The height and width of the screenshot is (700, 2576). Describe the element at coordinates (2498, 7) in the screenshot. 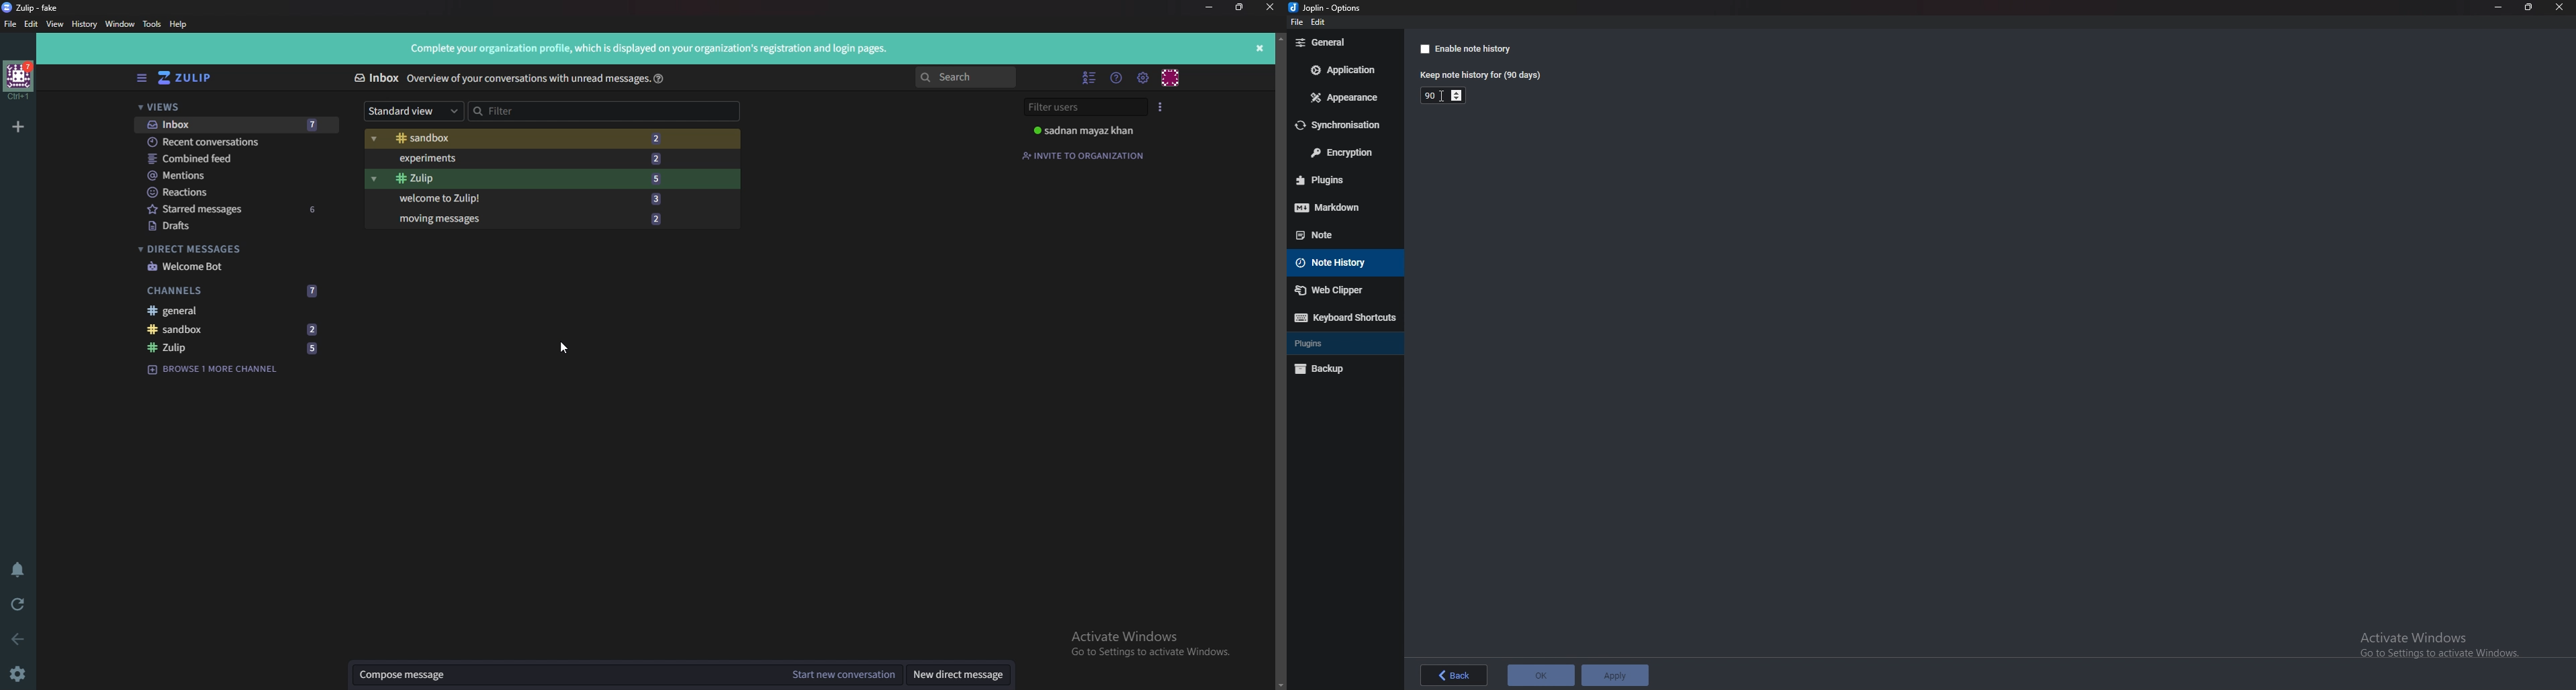

I see `minimize` at that location.